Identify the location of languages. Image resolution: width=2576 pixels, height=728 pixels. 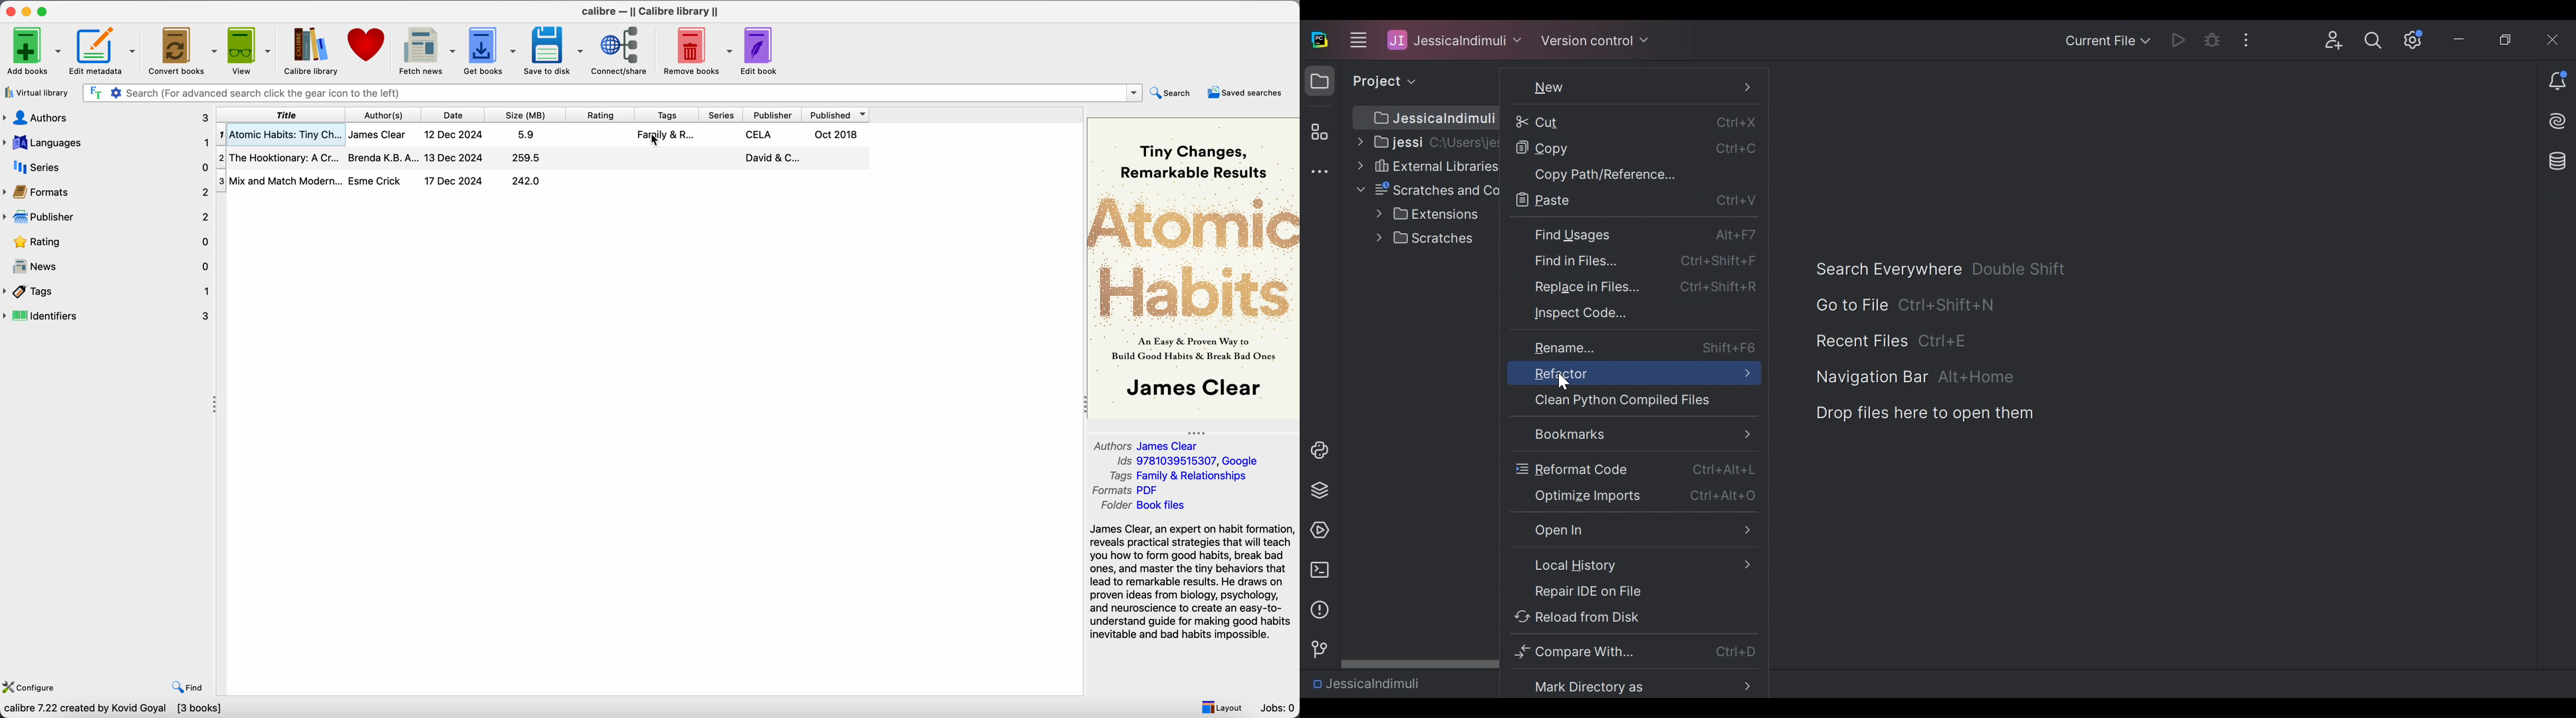
(106, 142).